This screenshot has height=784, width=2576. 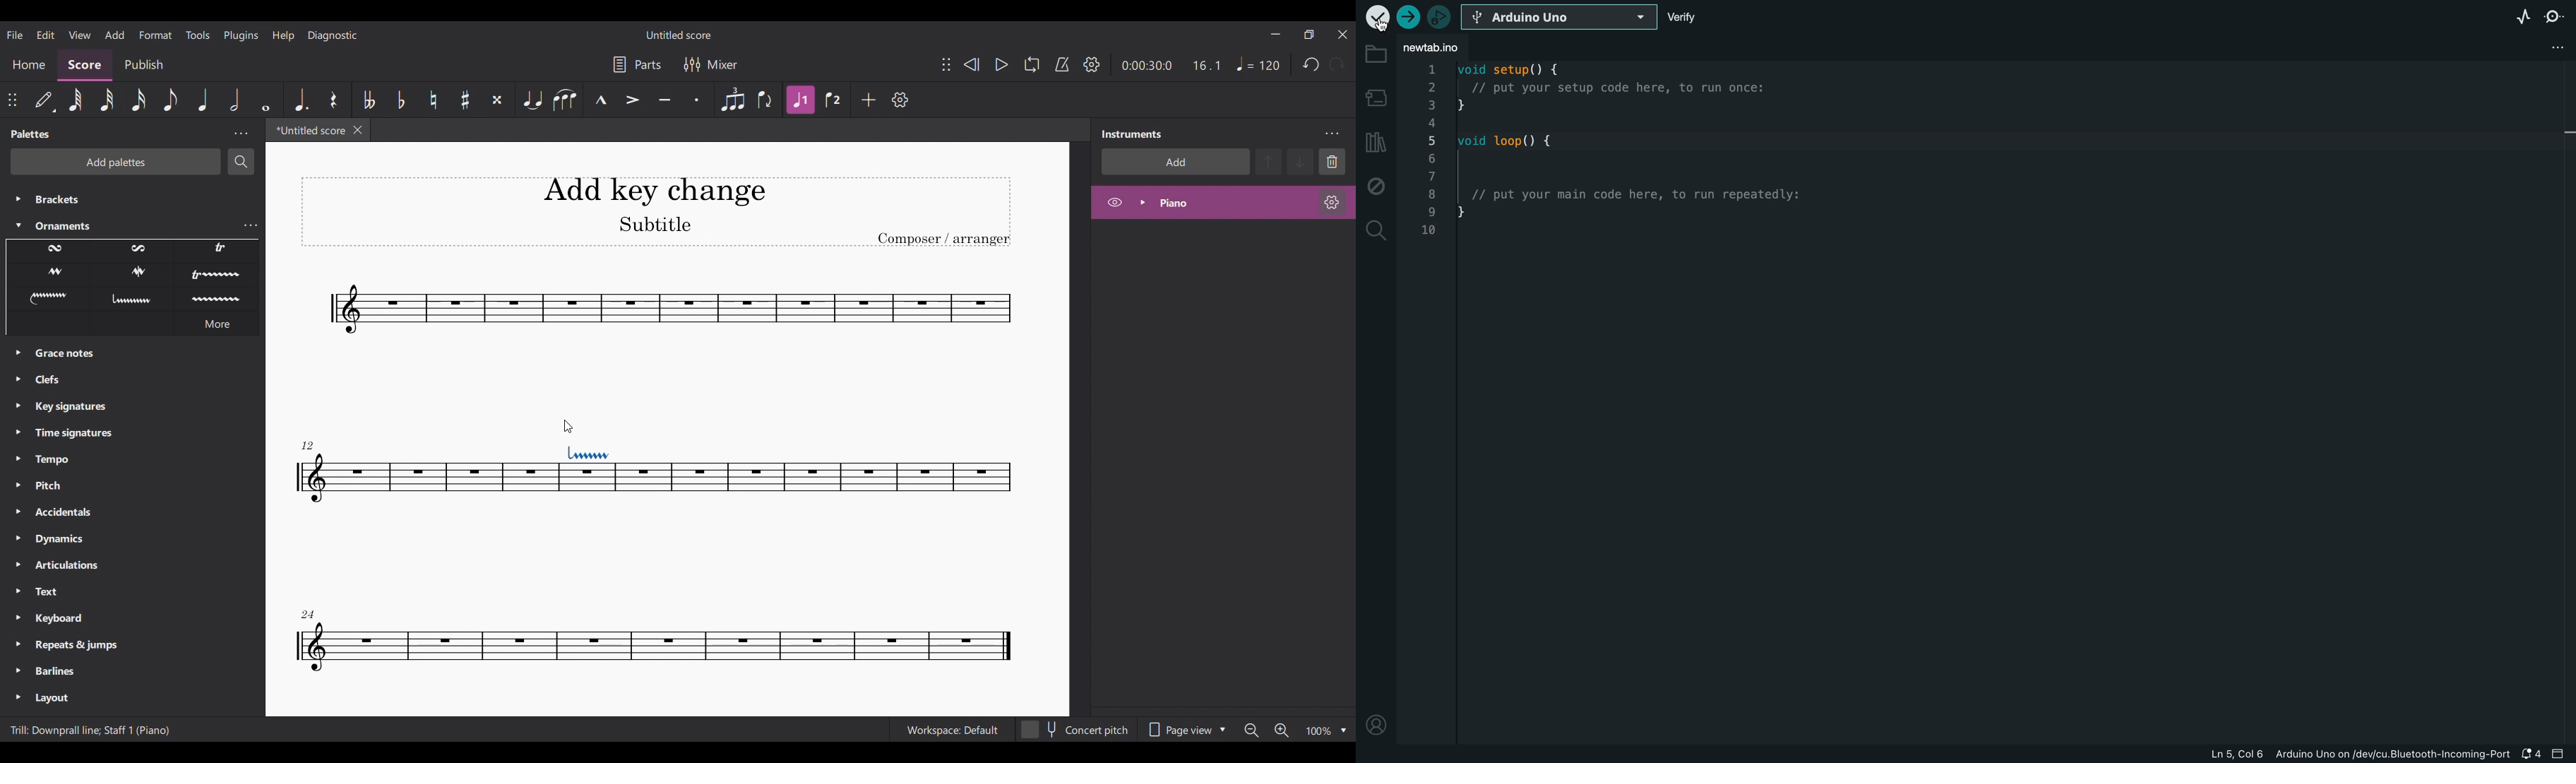 I want to click on Rewind, so click(x=972, y=64).